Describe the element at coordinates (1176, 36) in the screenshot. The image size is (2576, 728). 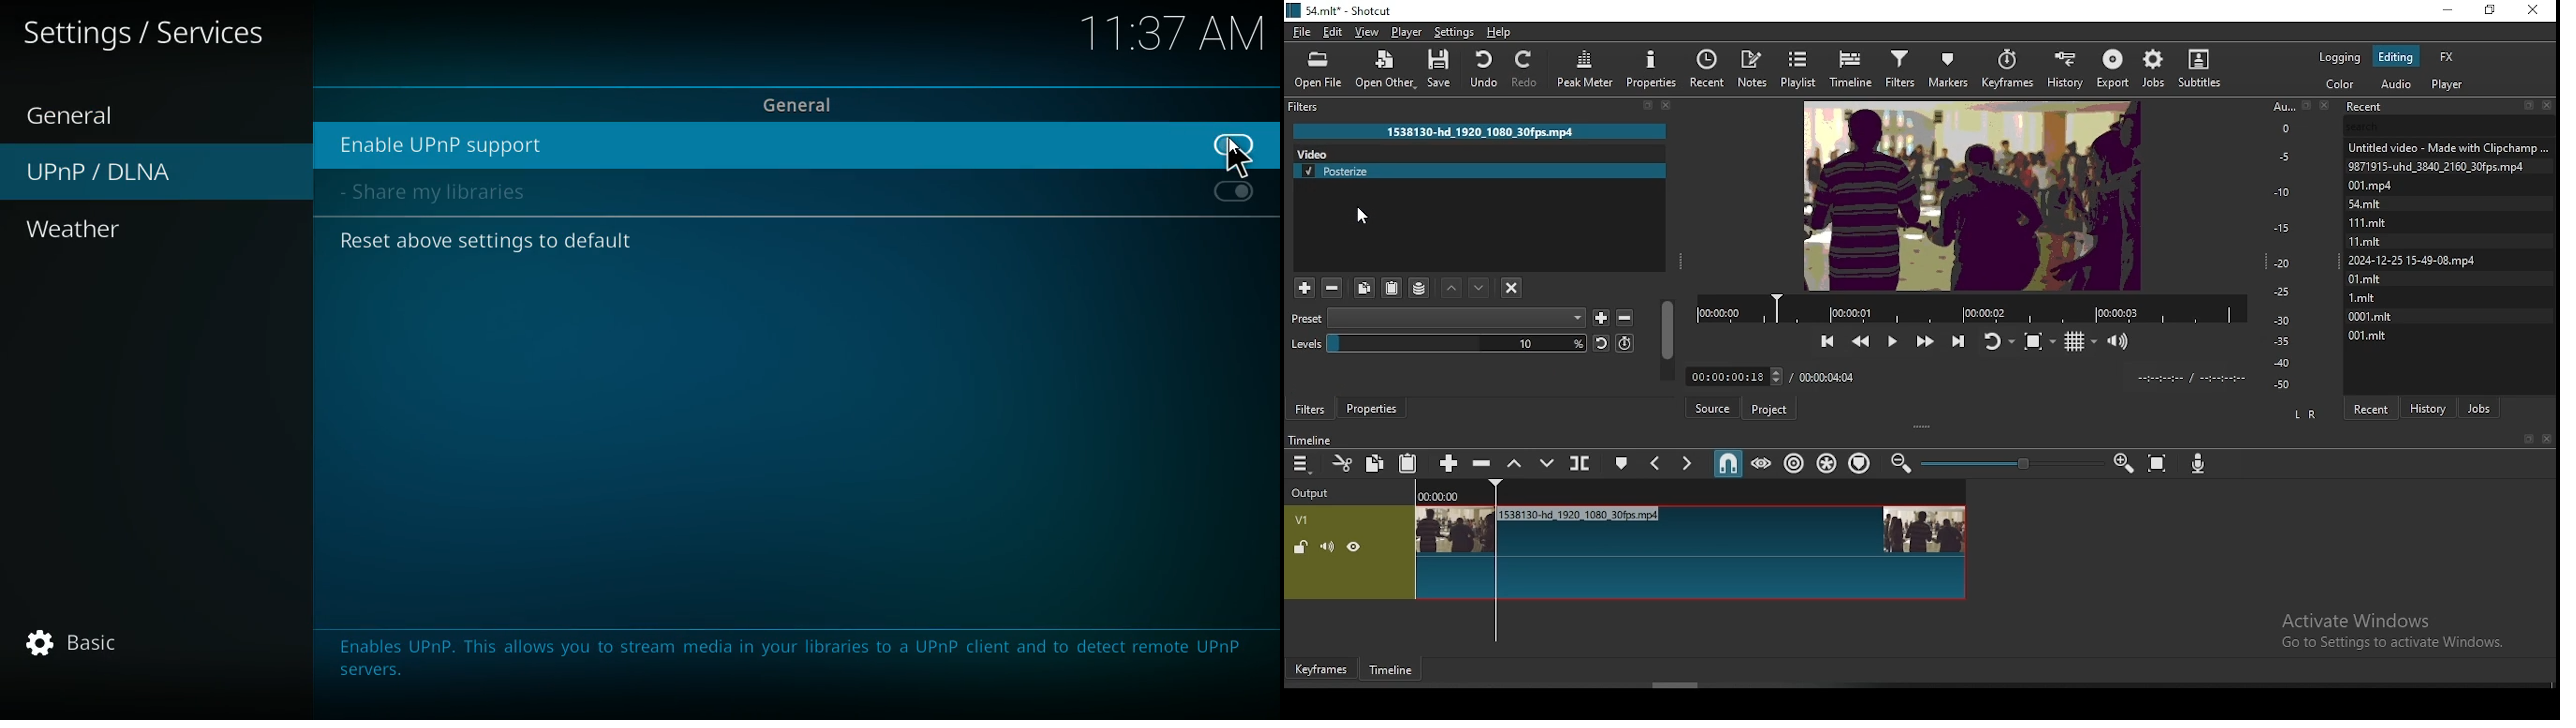
I see `11:37 AM` at that location.